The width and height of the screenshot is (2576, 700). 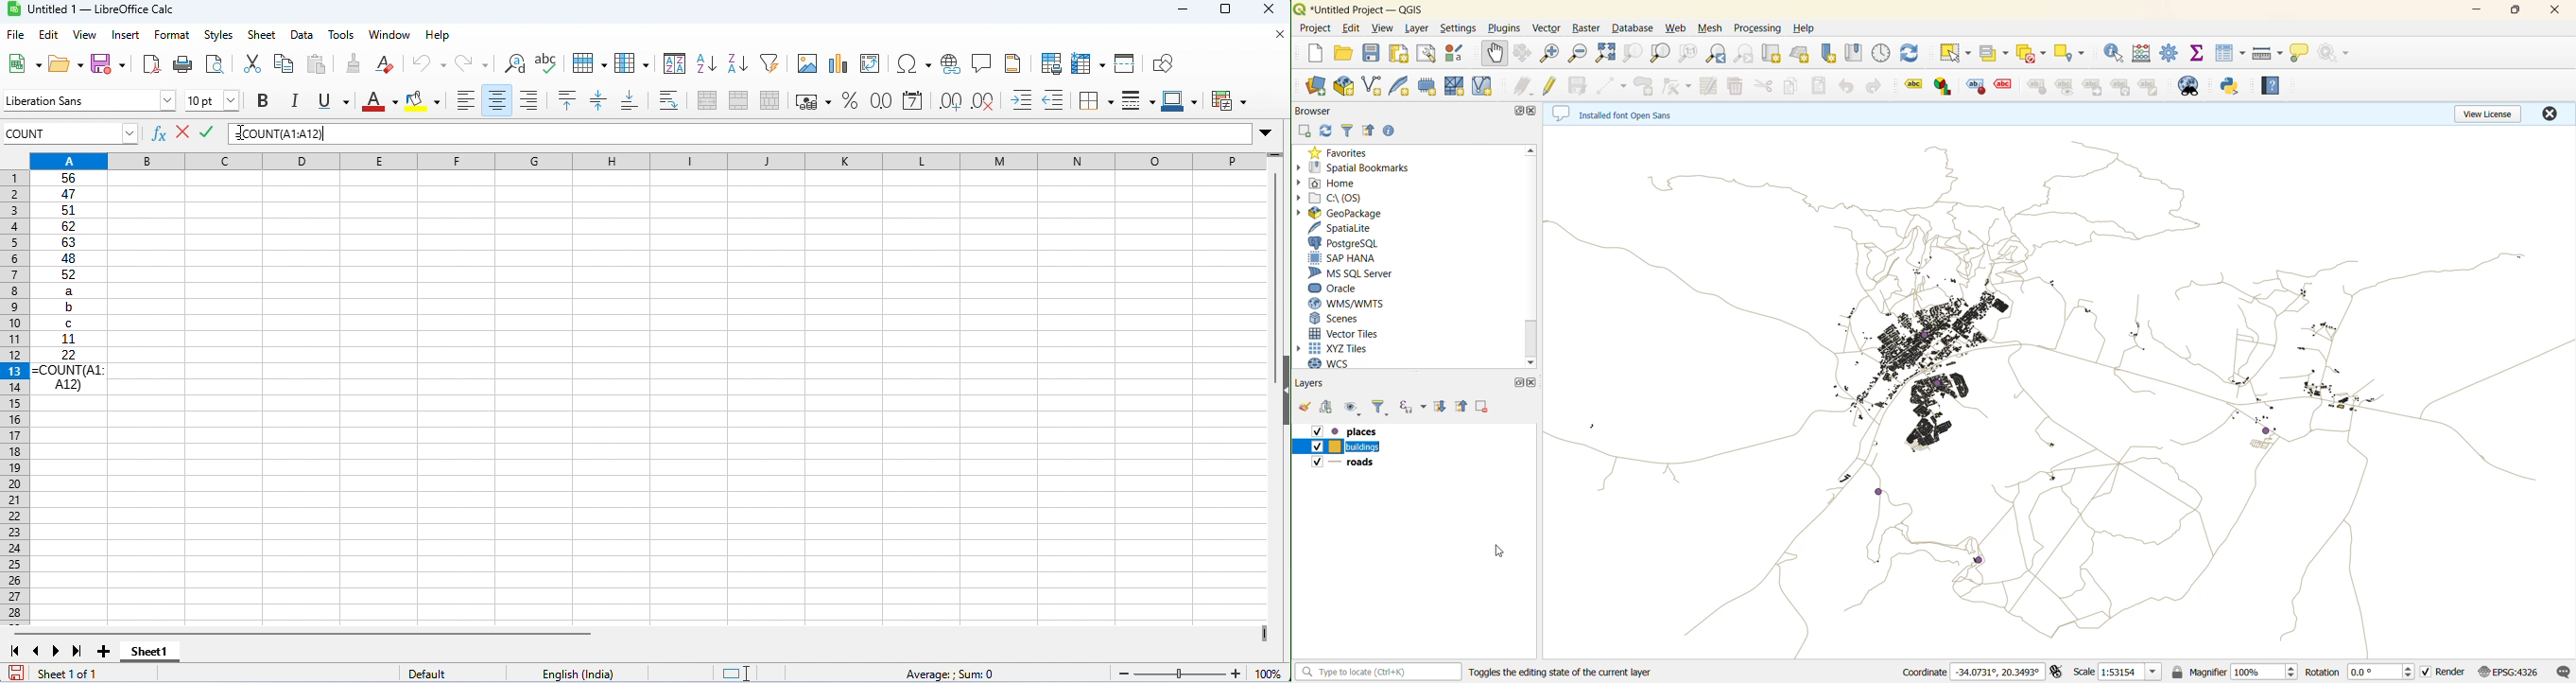 I want to click on Expand/Collapse, so click(x=1265, y=133).